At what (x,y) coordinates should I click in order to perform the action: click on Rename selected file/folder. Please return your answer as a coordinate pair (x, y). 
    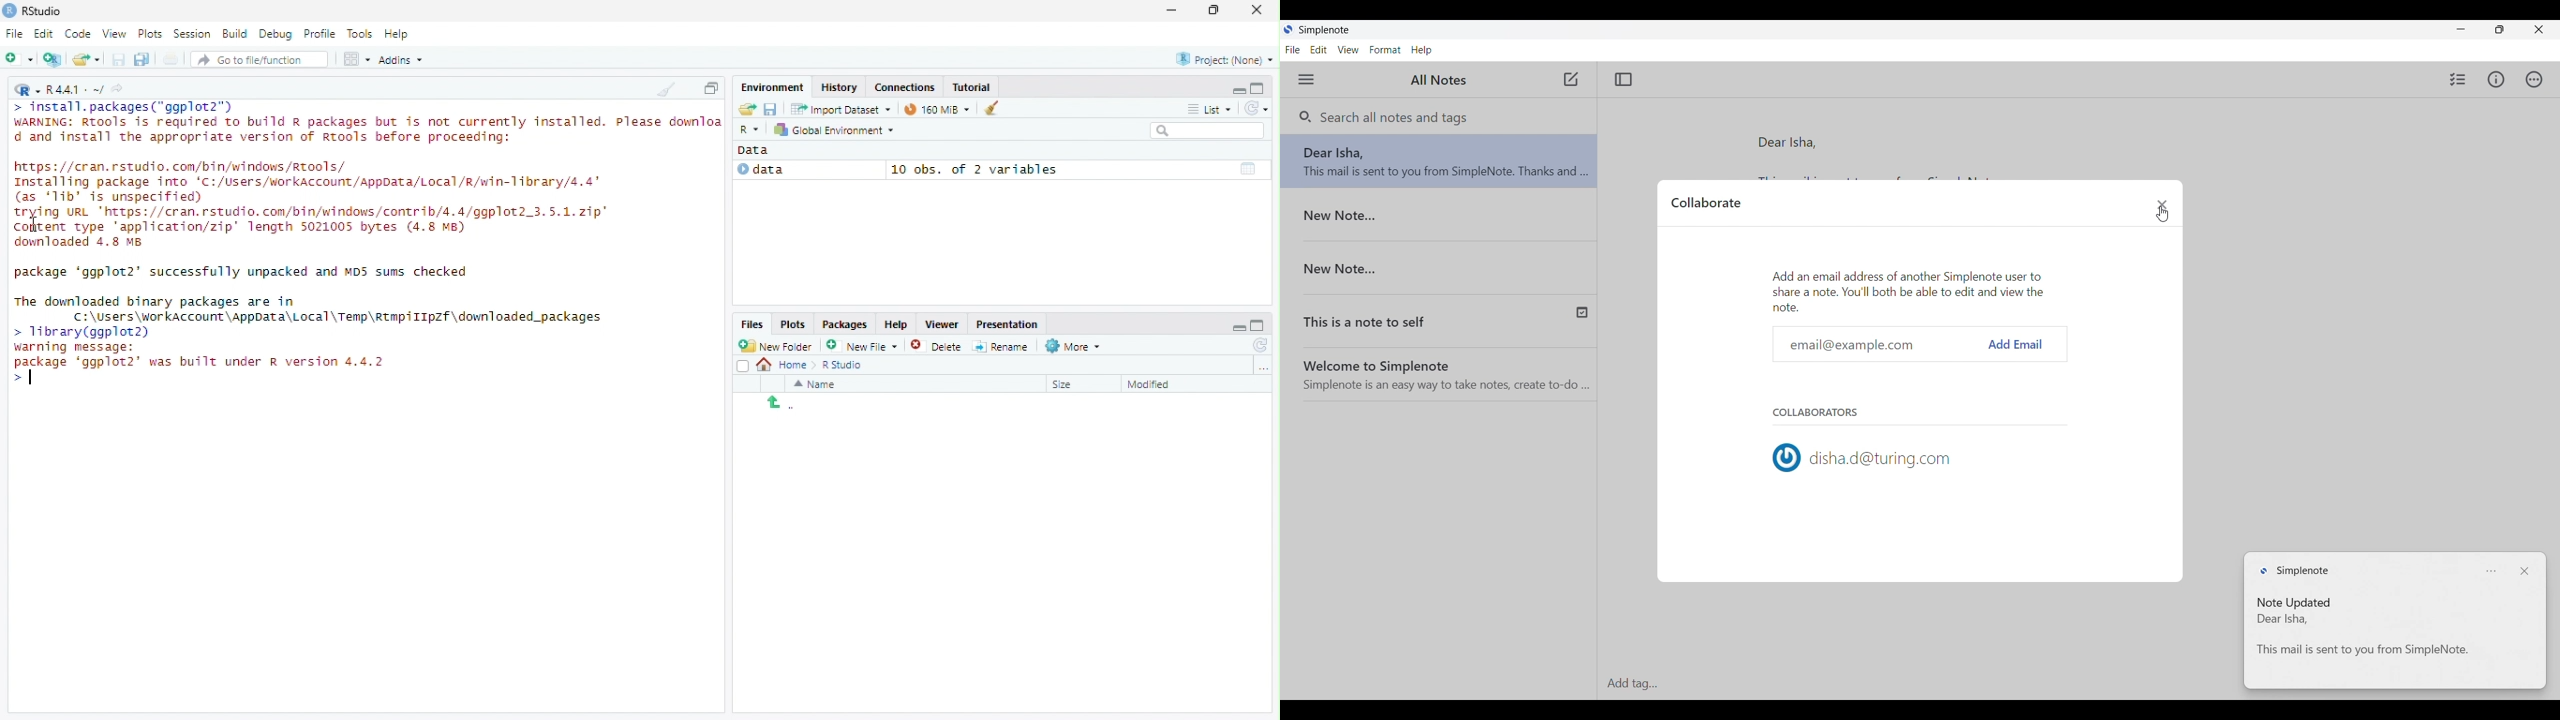
    Looking at the image, I should click on (1001, 345).